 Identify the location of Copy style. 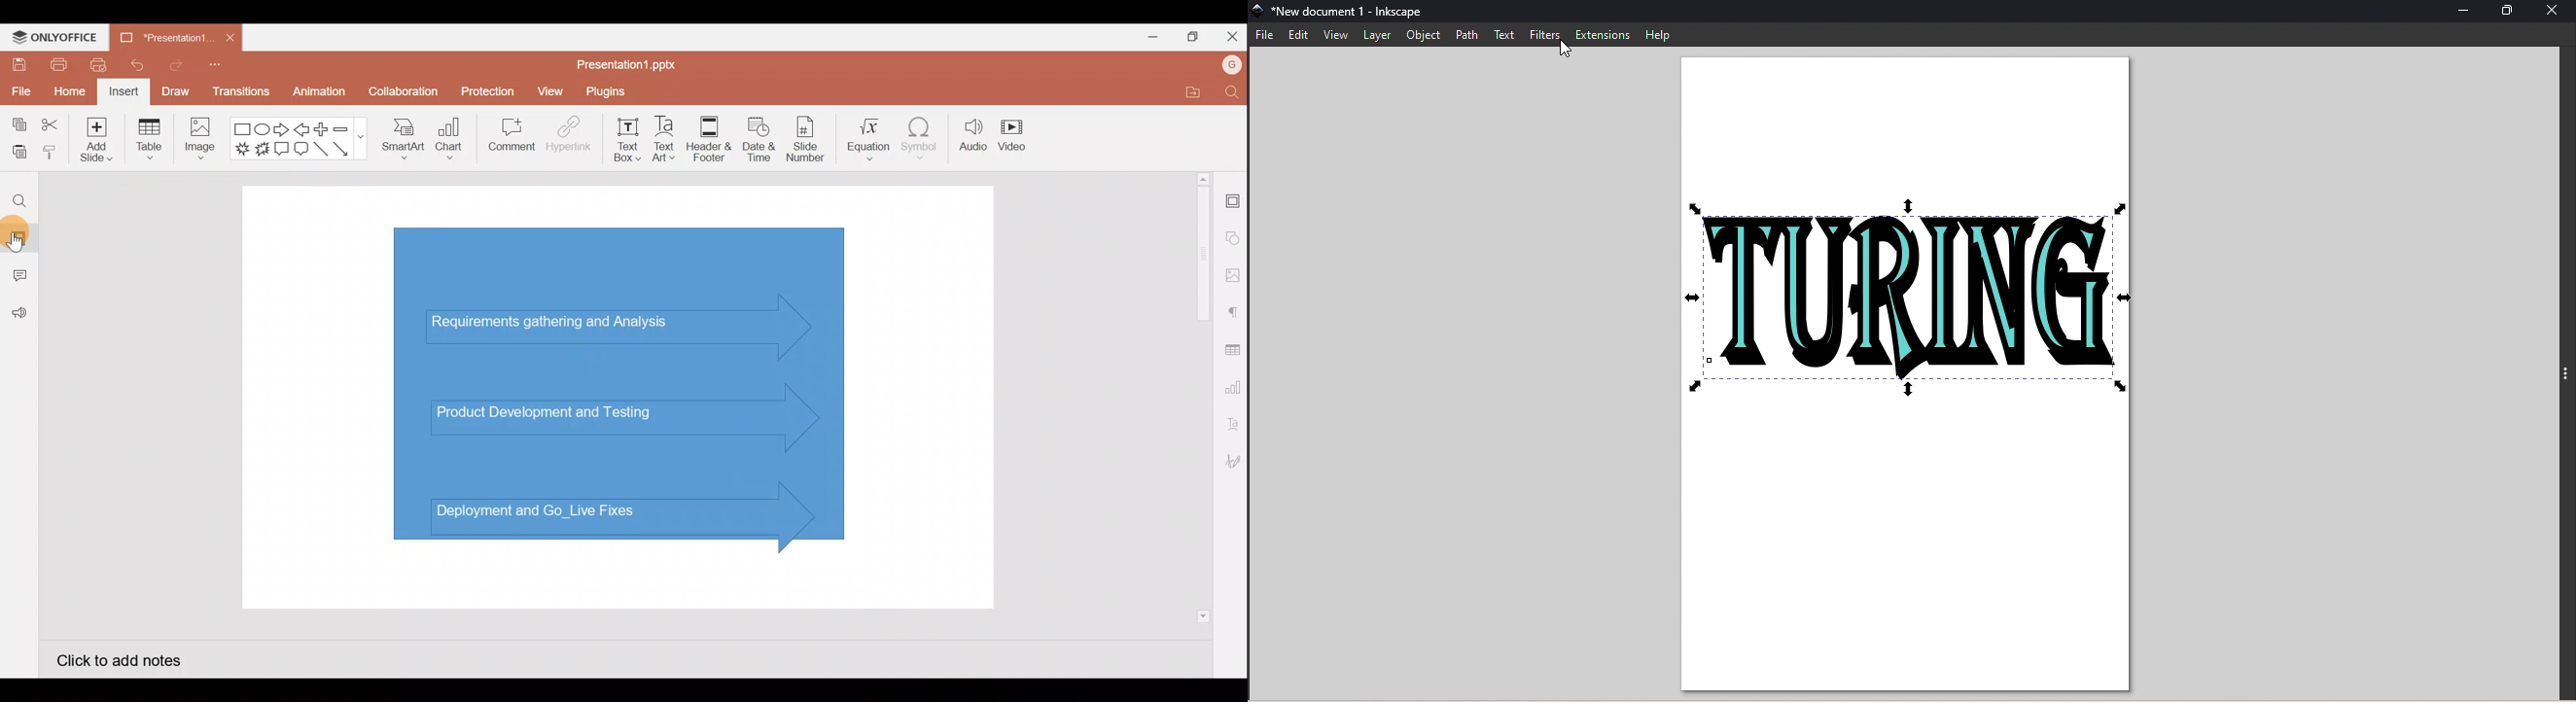
(51, 151).